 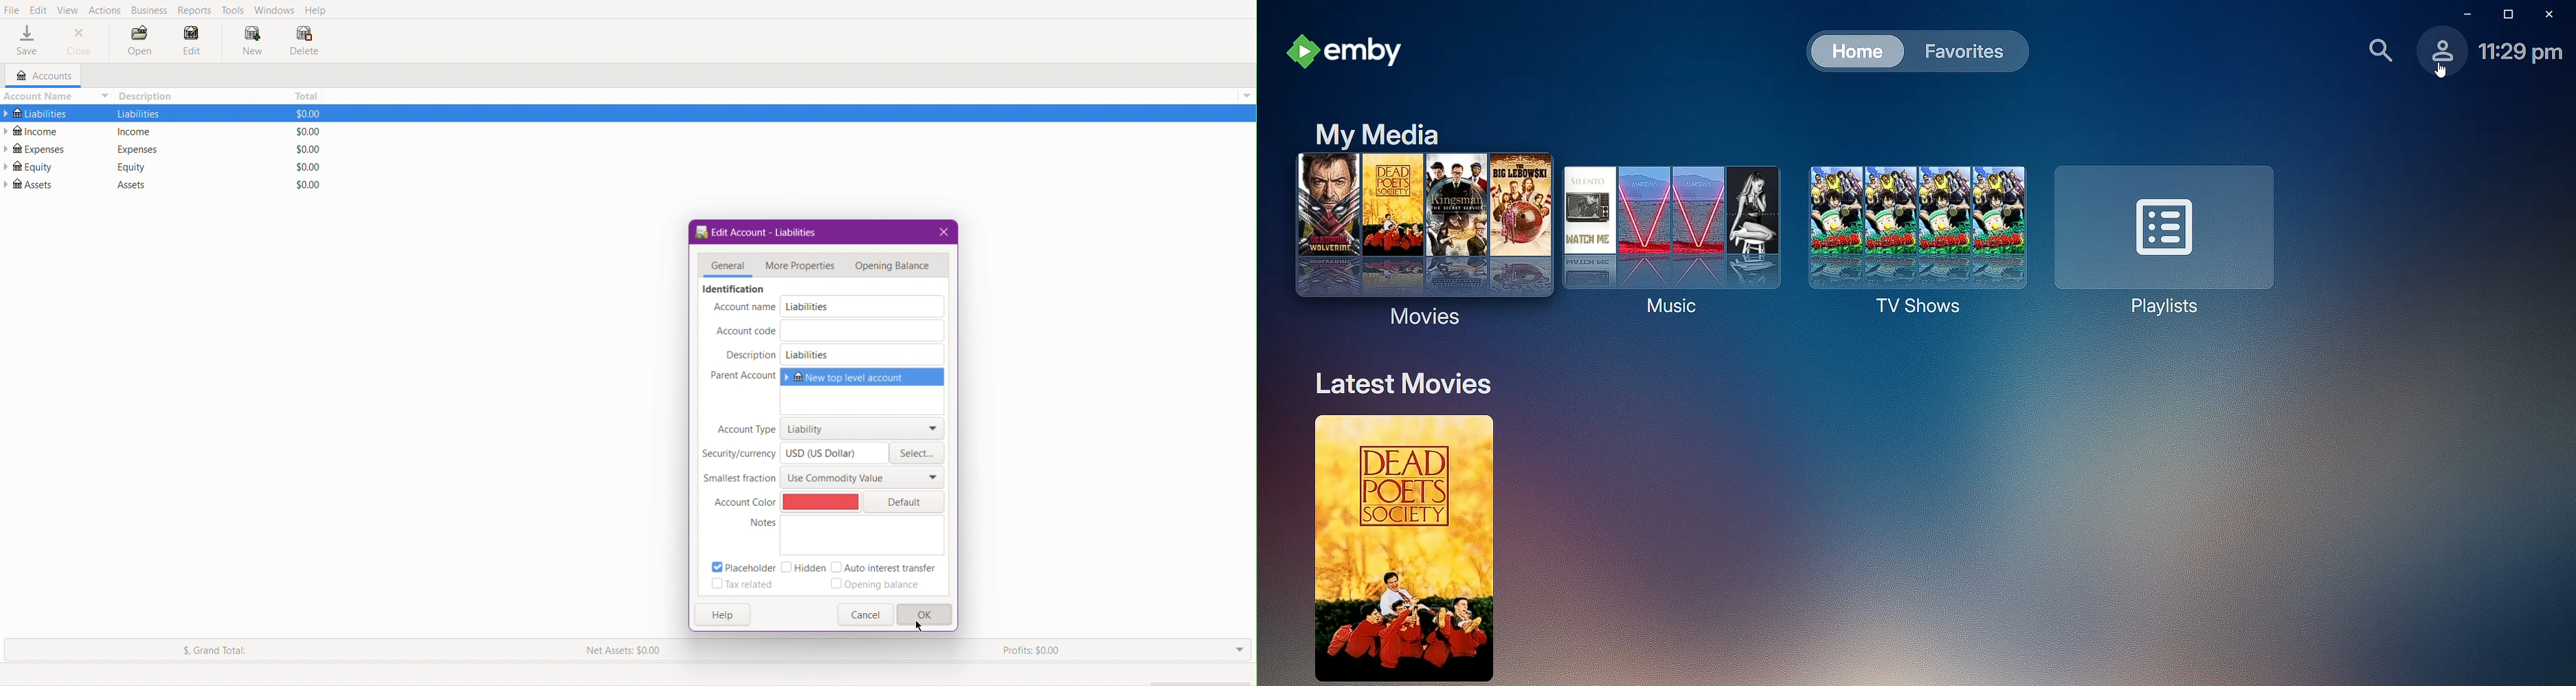 I want to click on File, so click(x=12, y=10).